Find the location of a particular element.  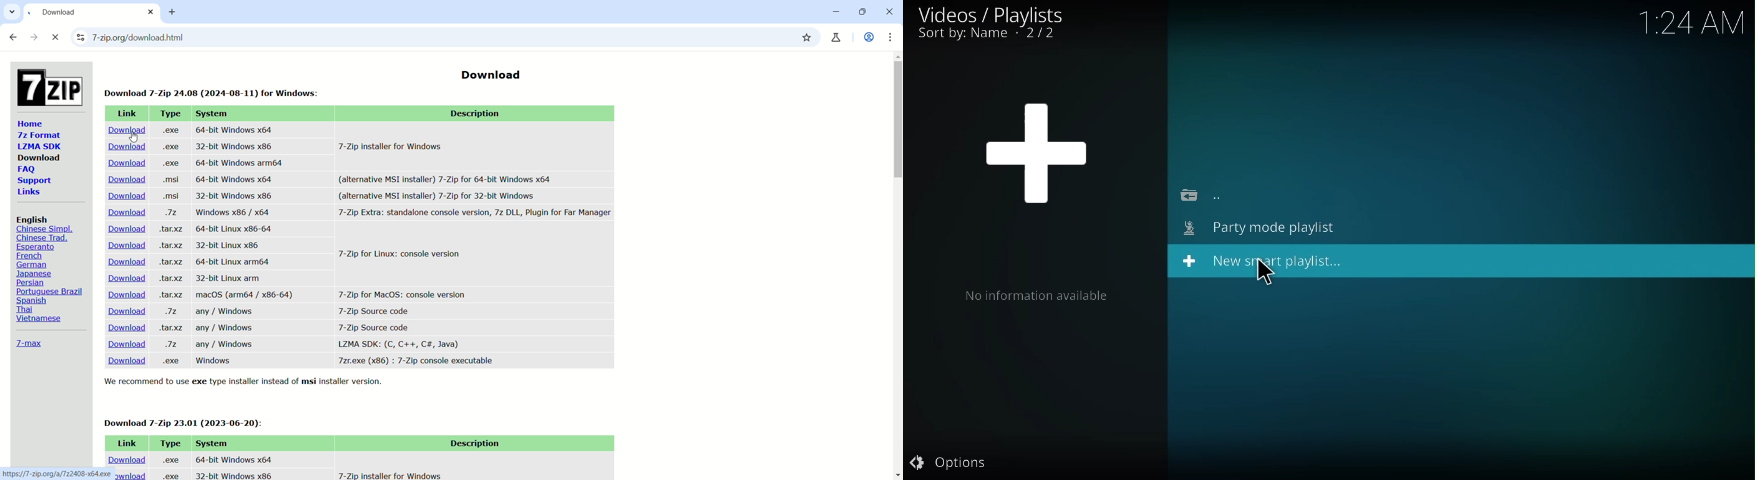

back is located at coordinates (1204, 195).